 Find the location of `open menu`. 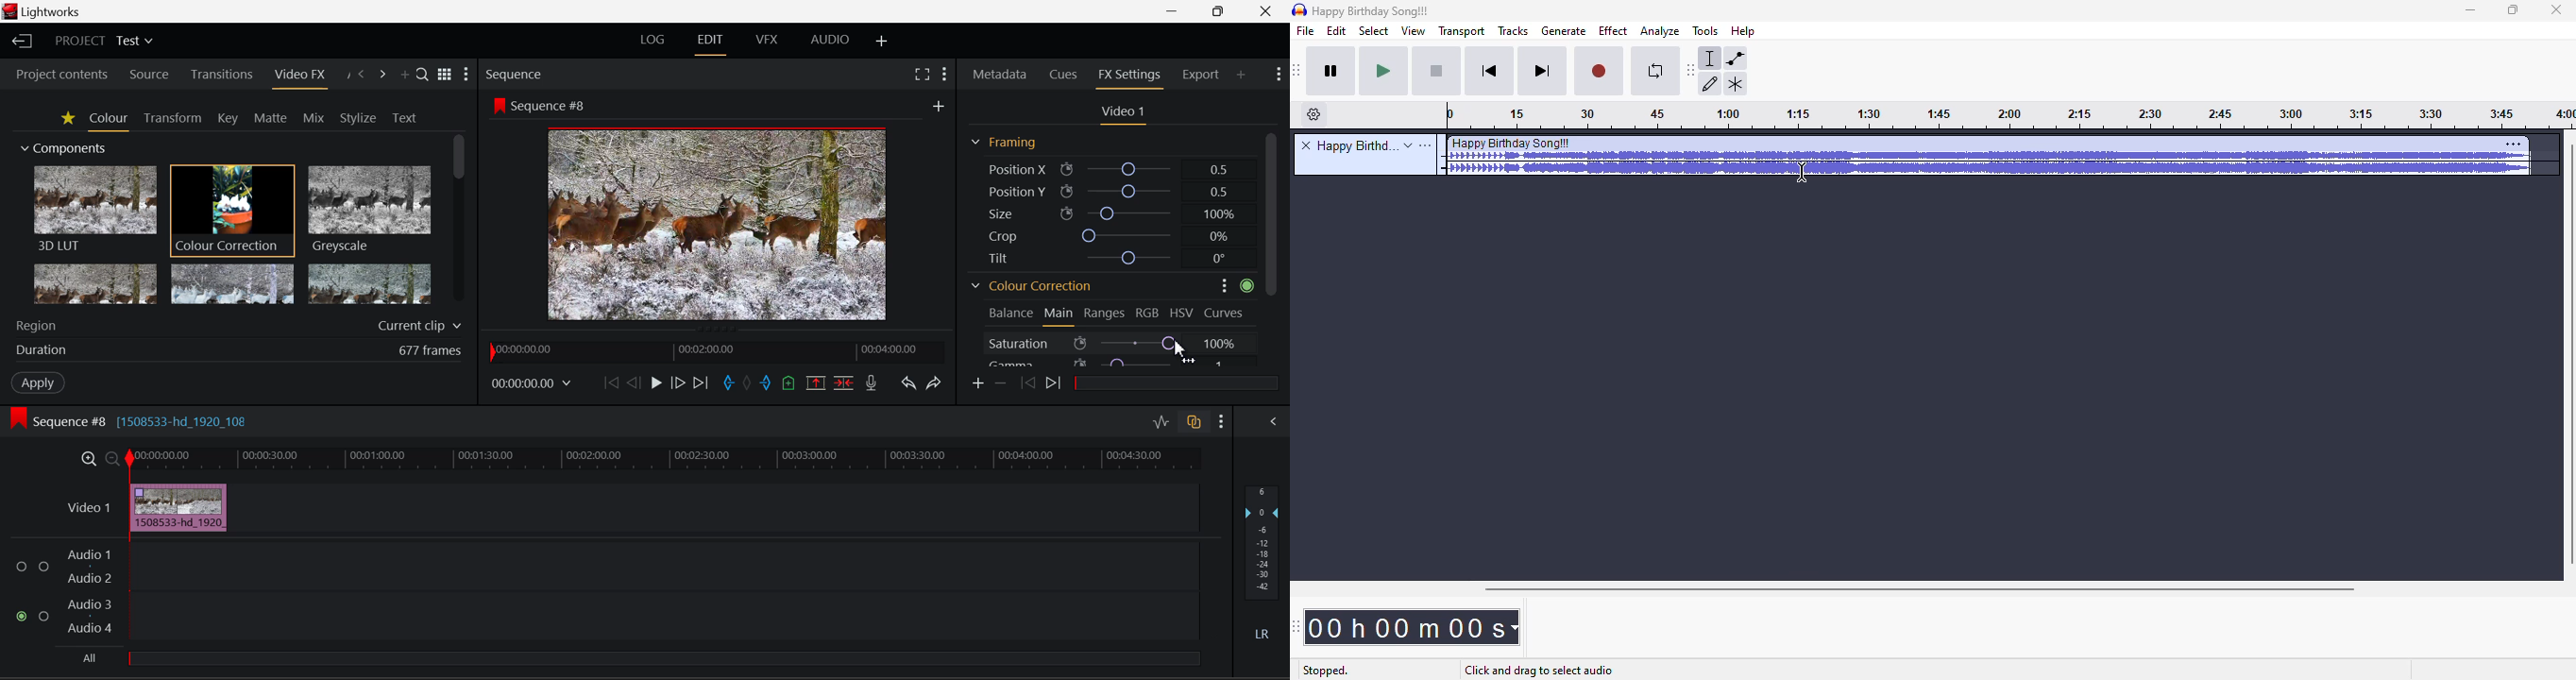

open menu is located at coordinates (1426, 145).